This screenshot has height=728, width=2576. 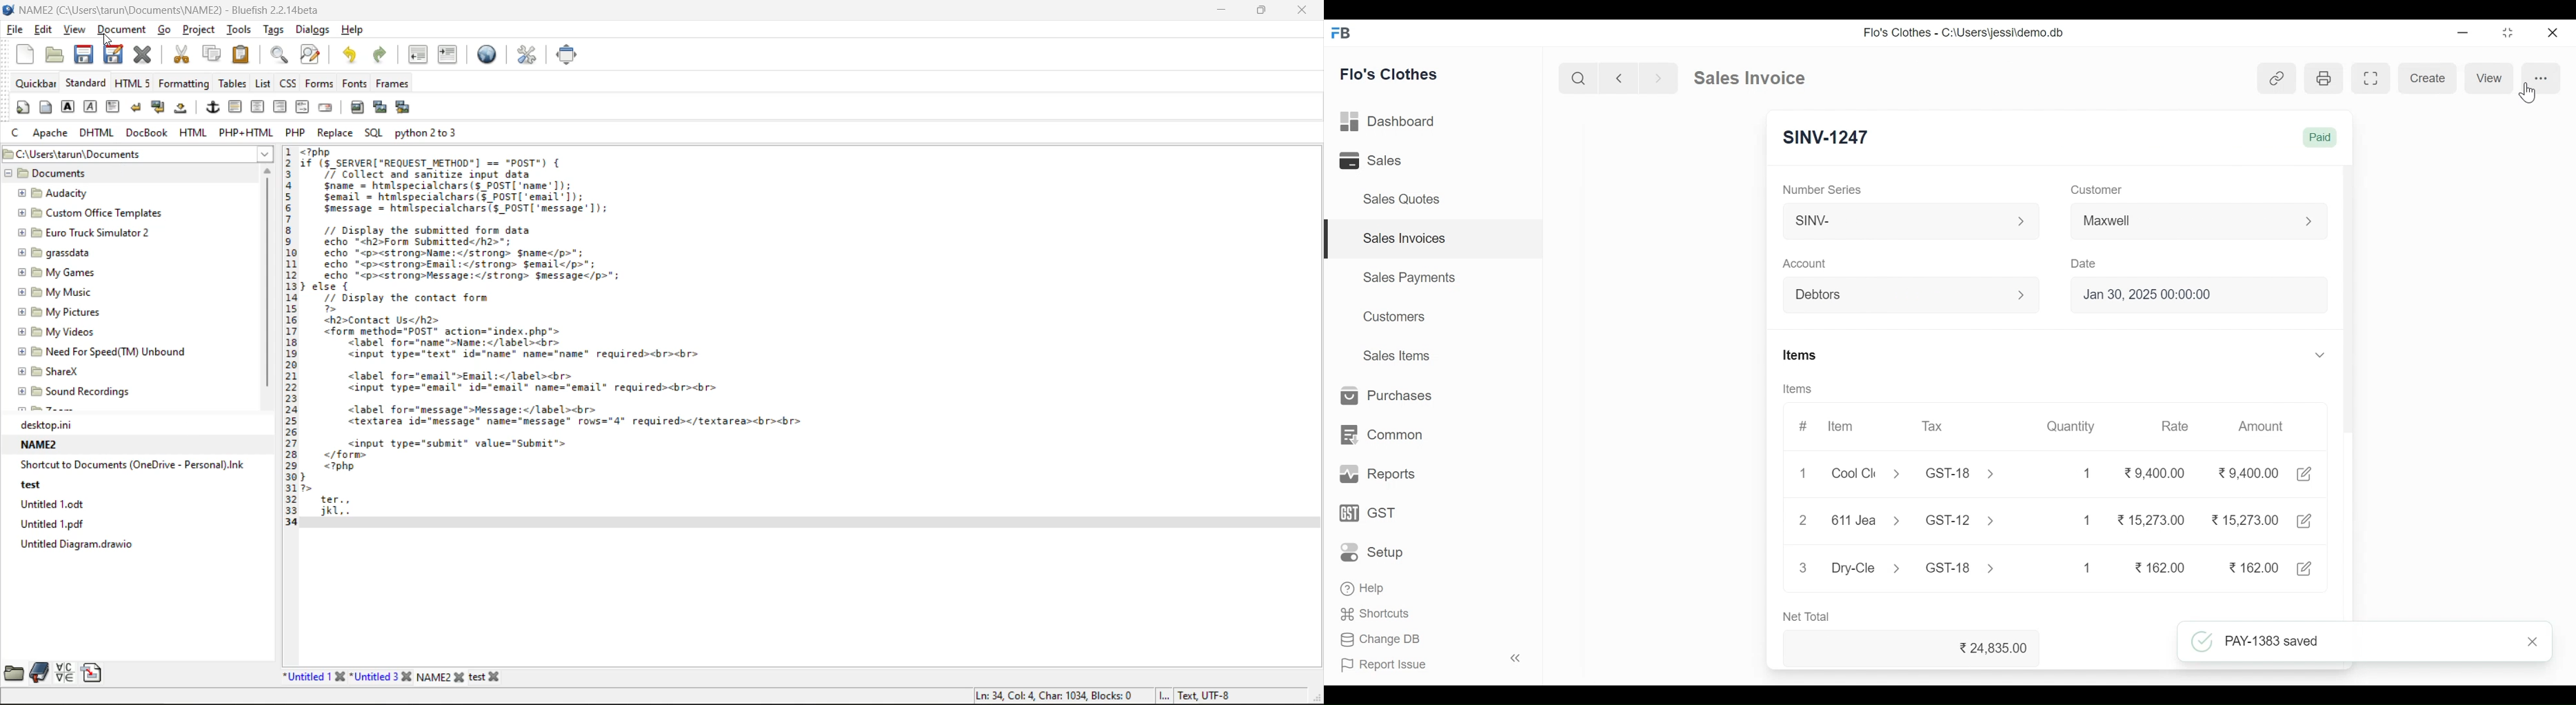 I want to click on Paid, so click(x=2323, y=139).